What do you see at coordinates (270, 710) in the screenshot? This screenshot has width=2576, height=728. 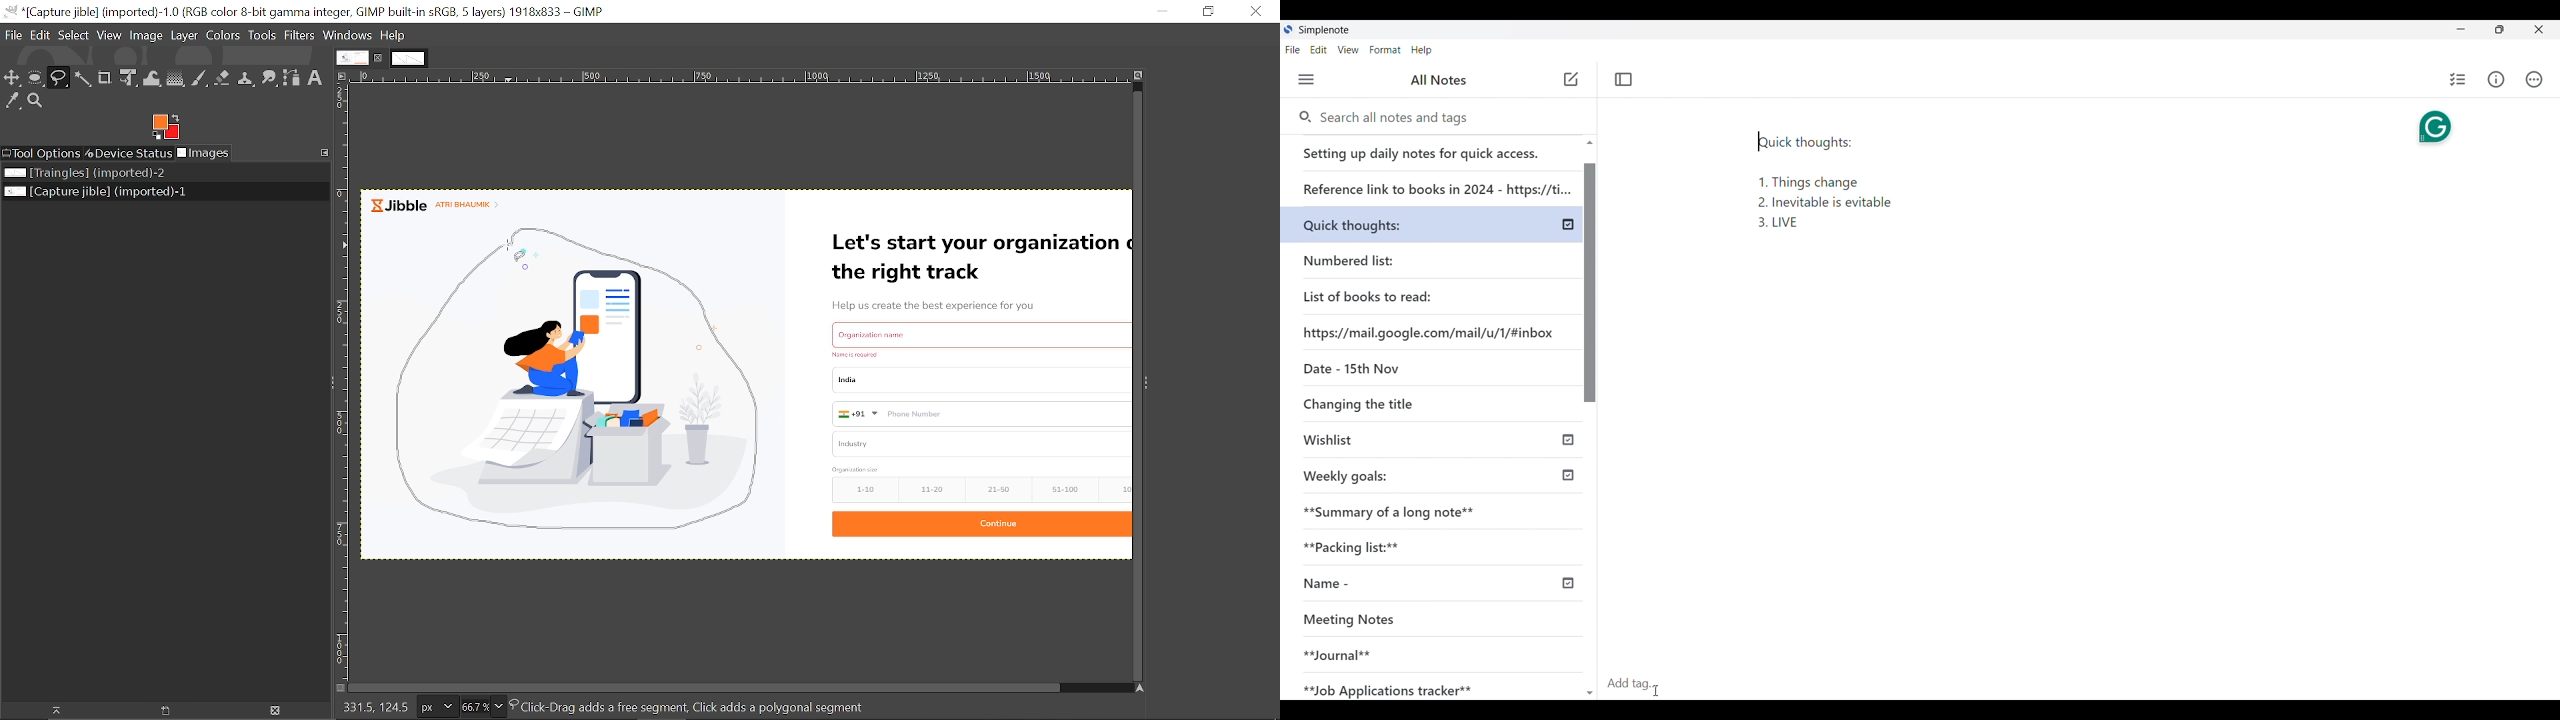 I see `Delete this image` at bounding box center [270, 710].